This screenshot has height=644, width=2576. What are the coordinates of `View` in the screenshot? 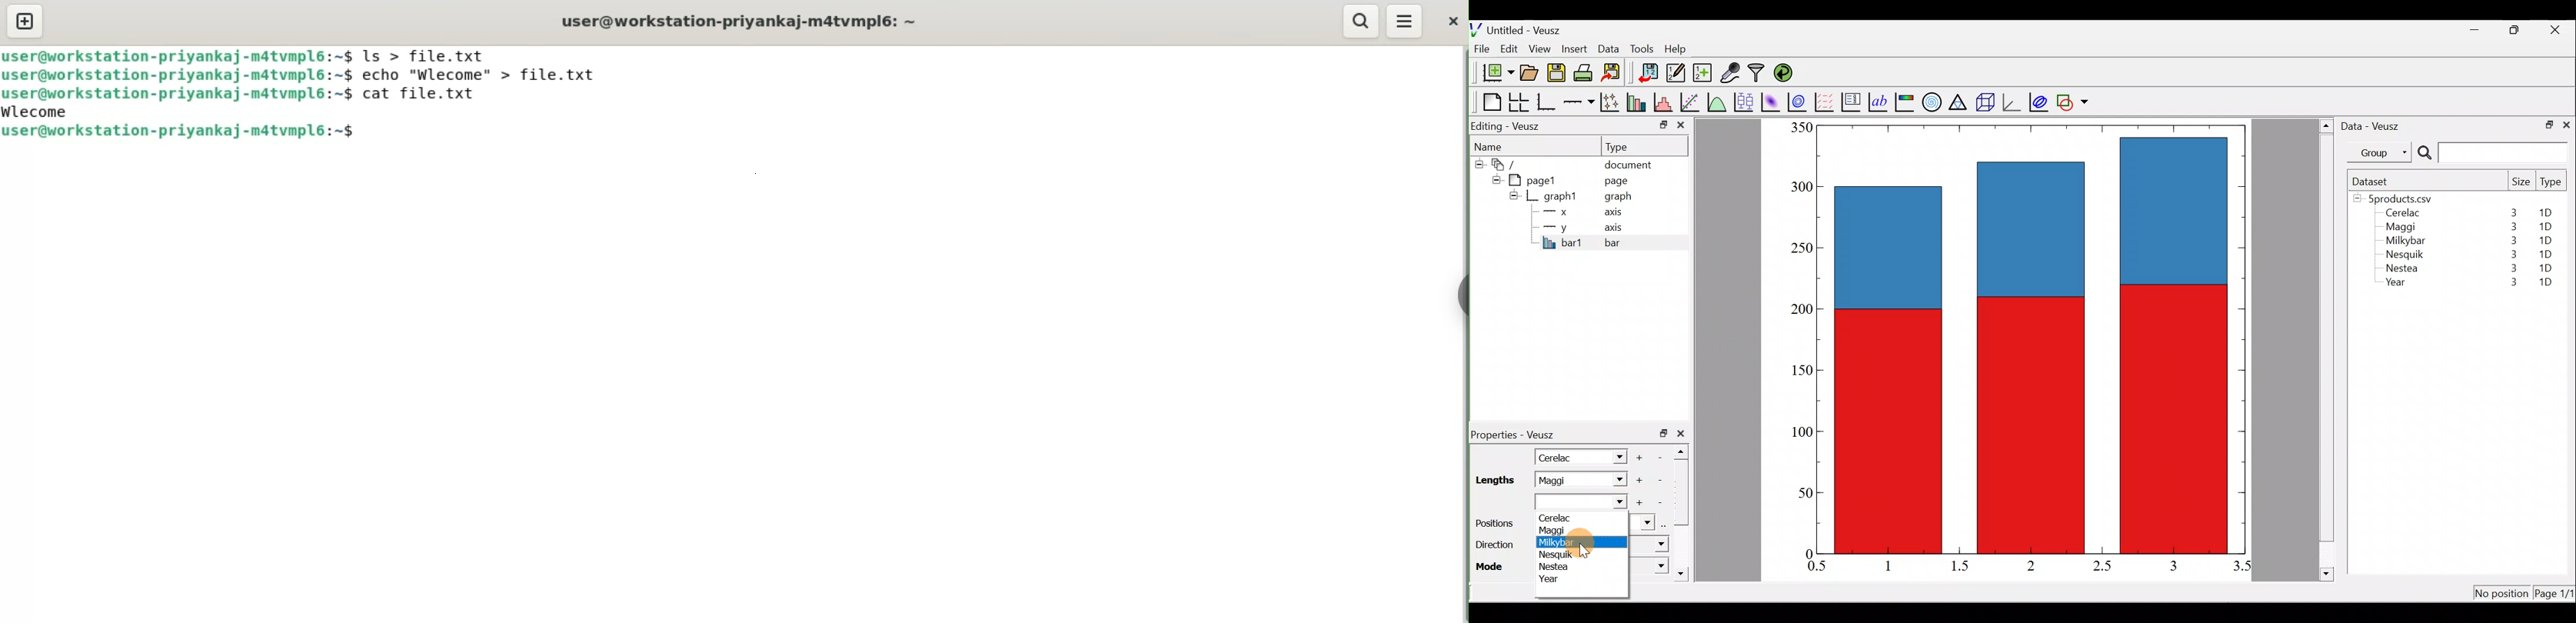 It's located at (1542, 46).